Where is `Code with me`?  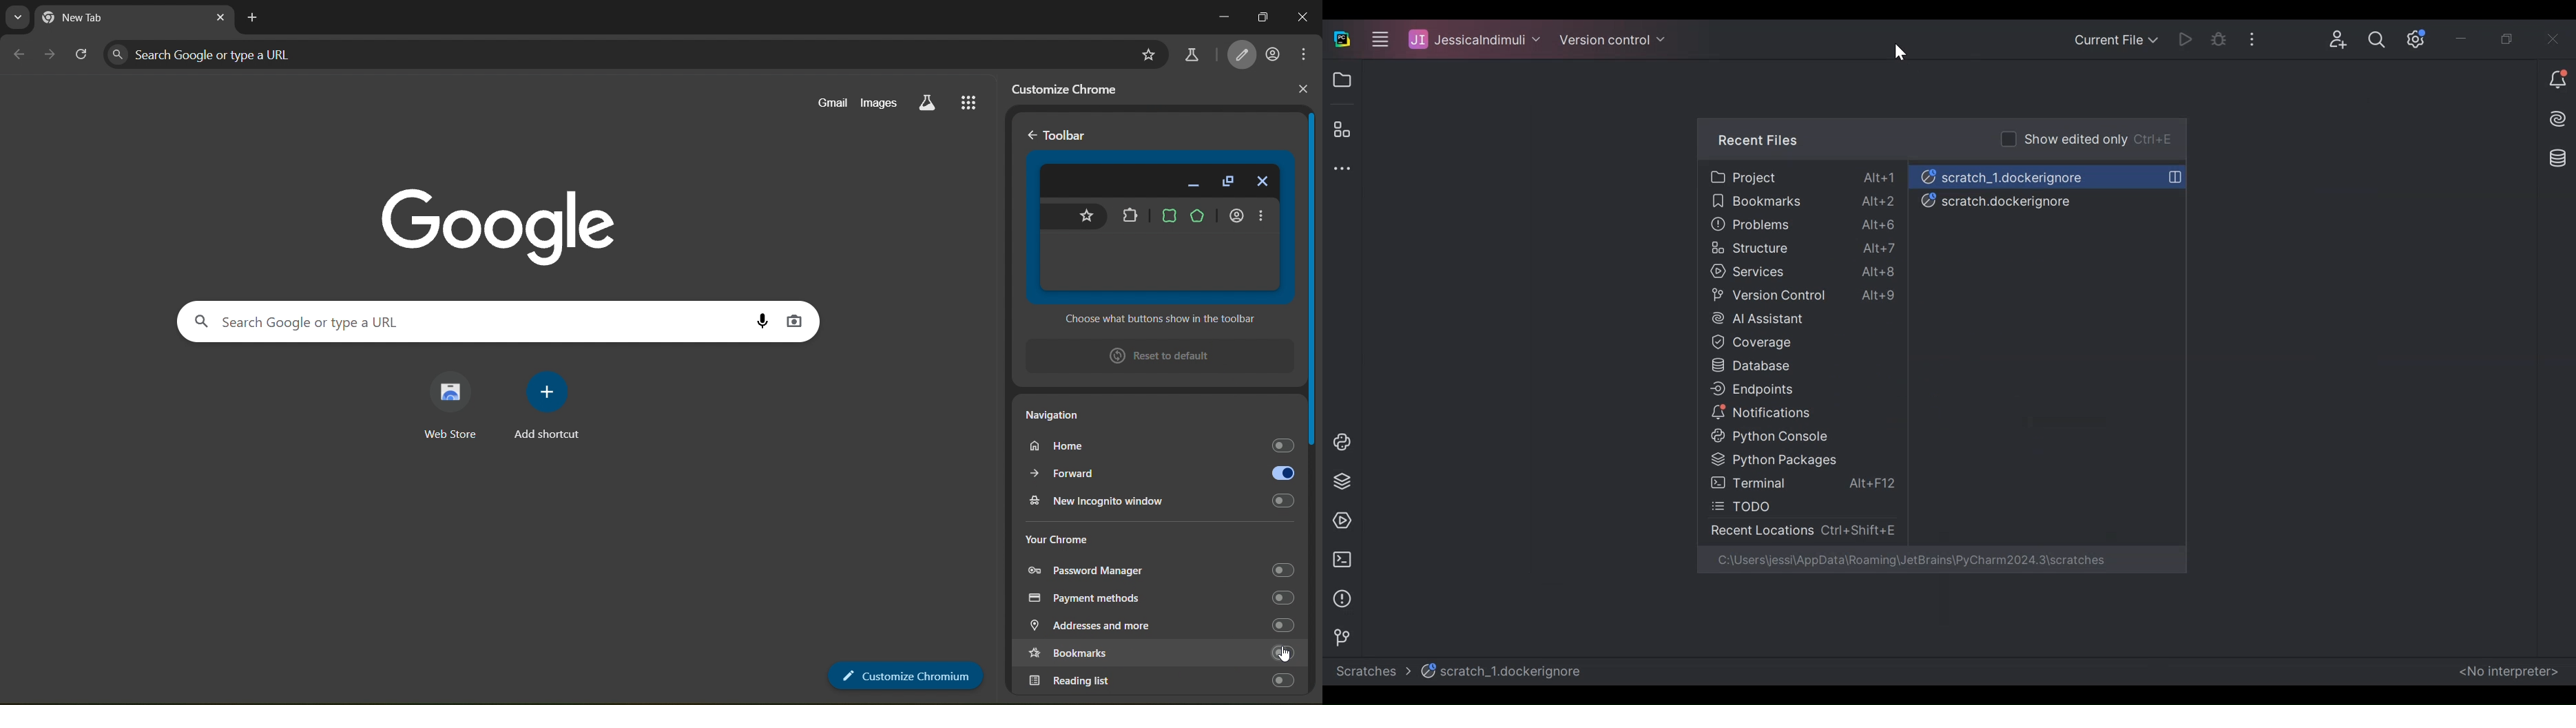
Code with me is located at coordinates (2343, 40).